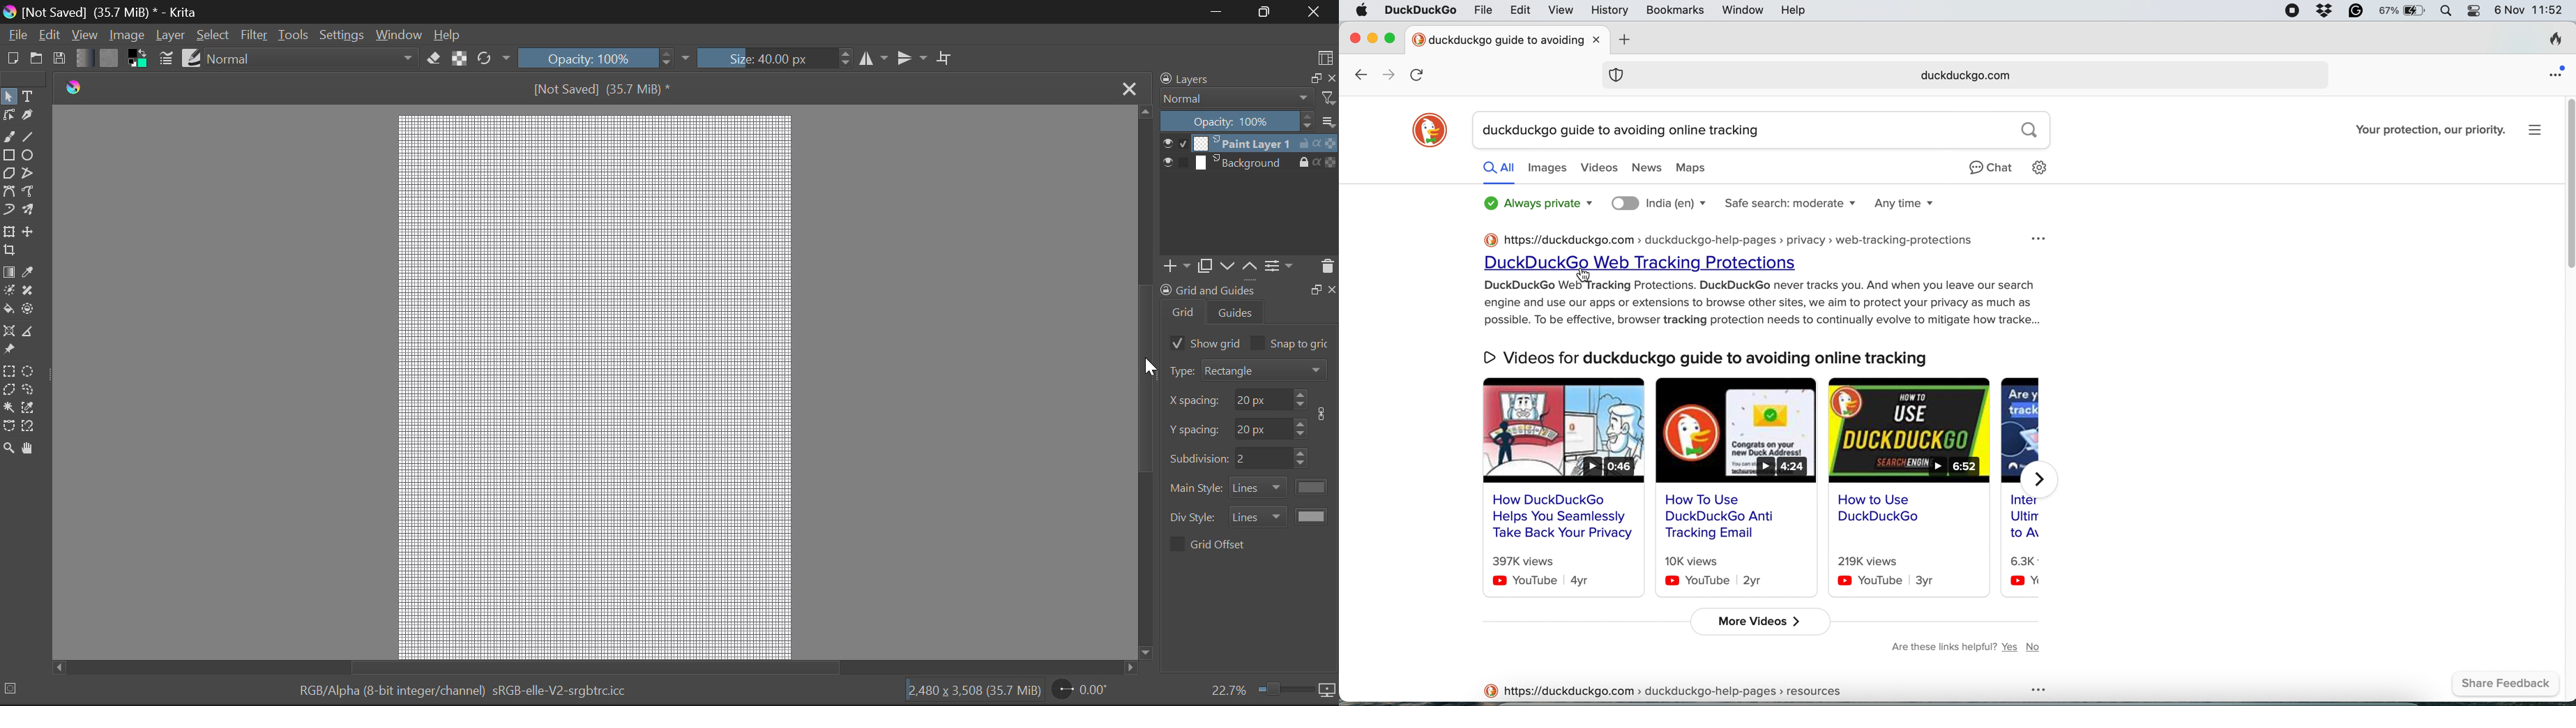 The height and width of the screenshot is (728, 2576). Describe the element at coordinates (1262, 427) in the screenshot. I see `spacing y` at that location.